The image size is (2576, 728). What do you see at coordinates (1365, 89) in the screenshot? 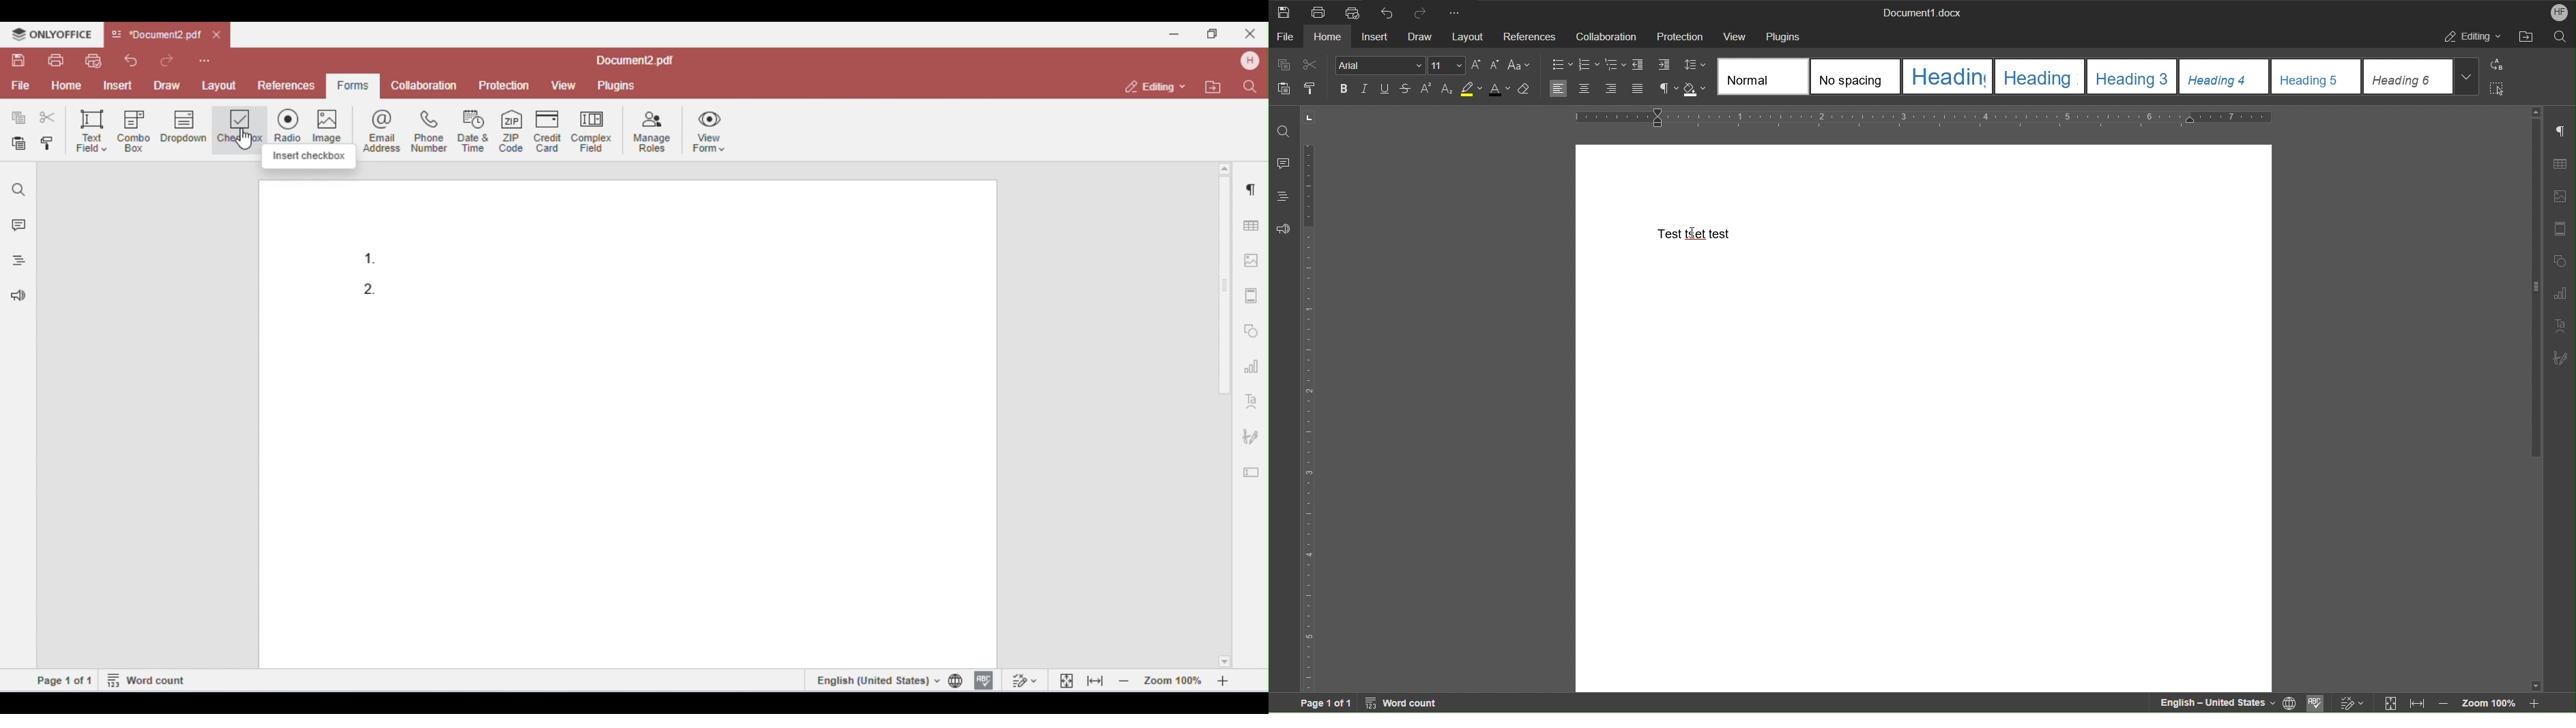
I see `Italics` at bounding box center [1365, 89].